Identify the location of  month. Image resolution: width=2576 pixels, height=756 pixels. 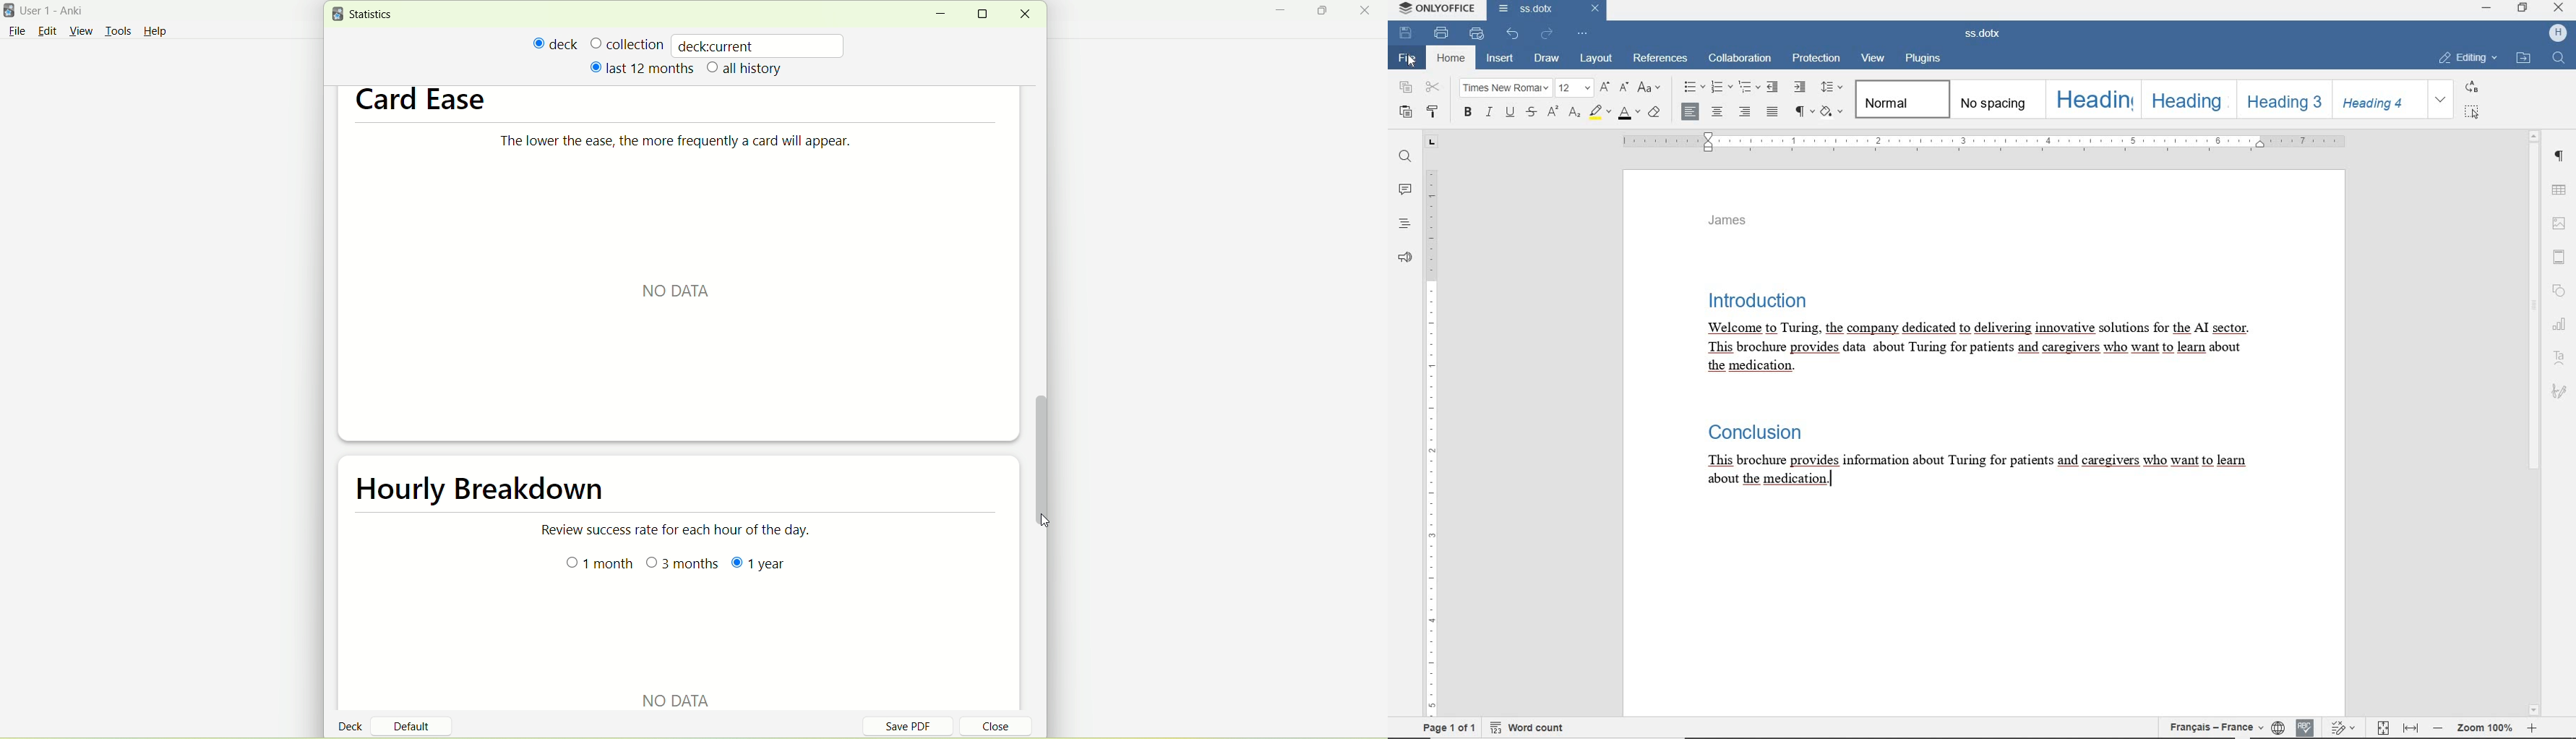
(597, 565).